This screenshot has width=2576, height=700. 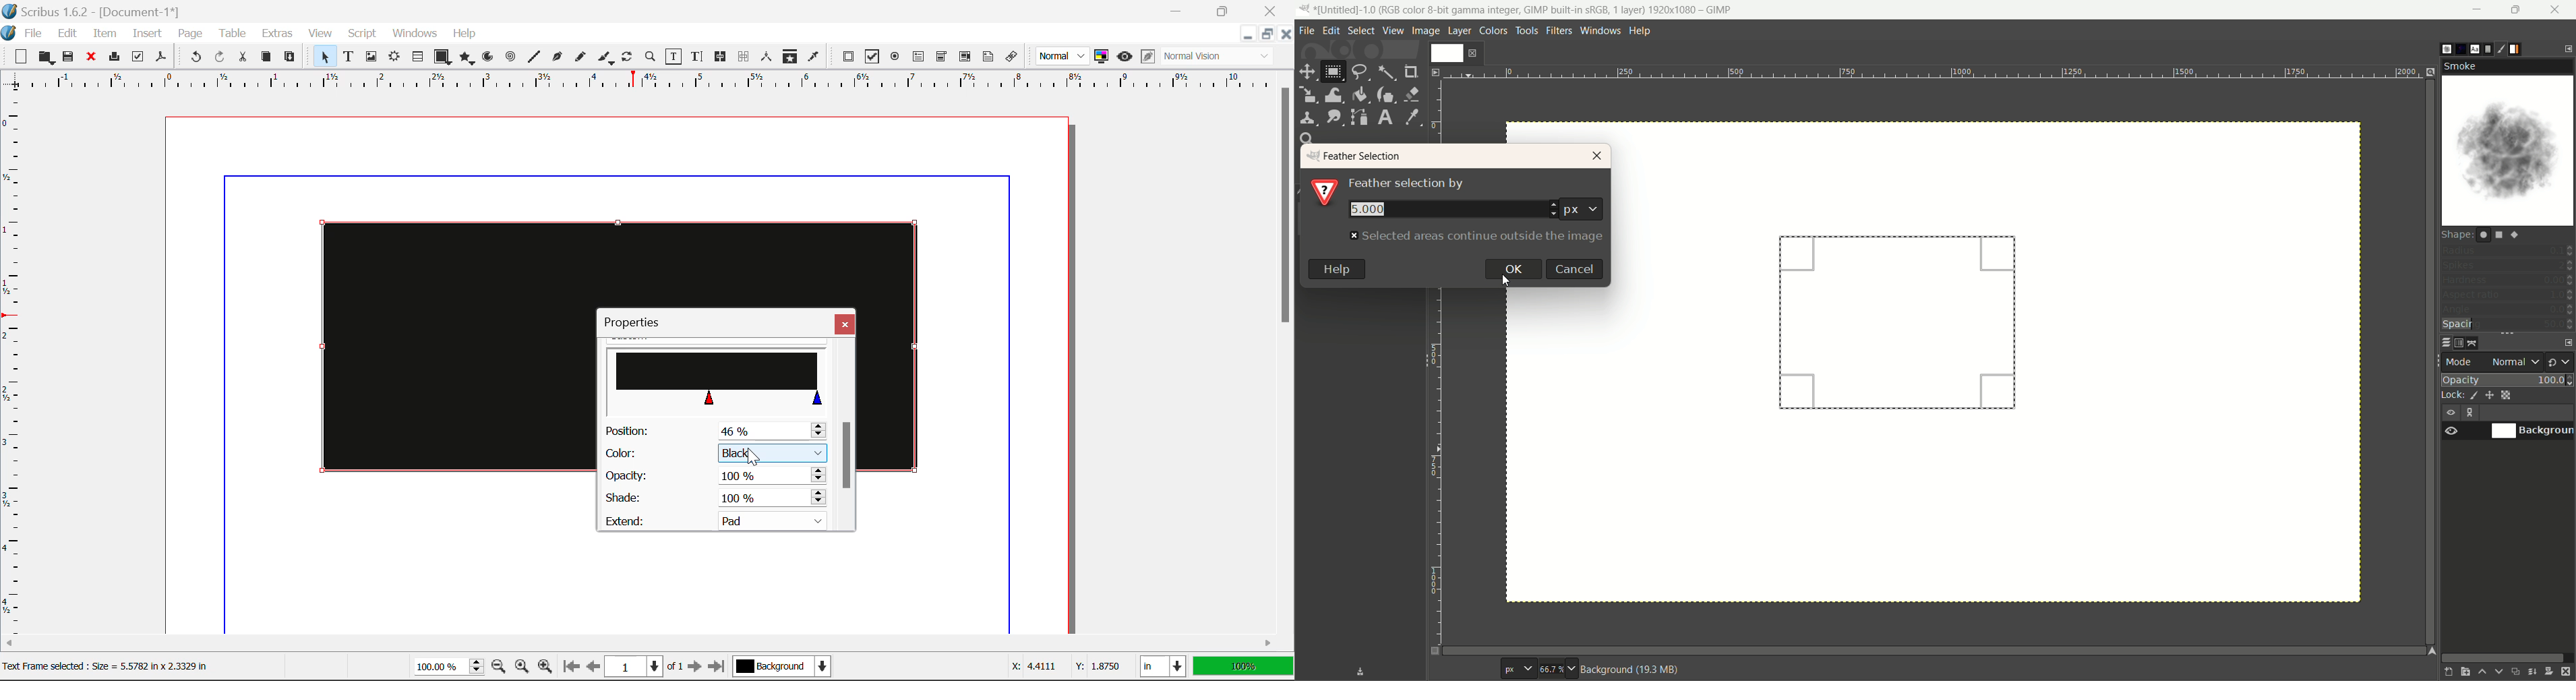 I want to click on Properties, so click(x=639, y=322).